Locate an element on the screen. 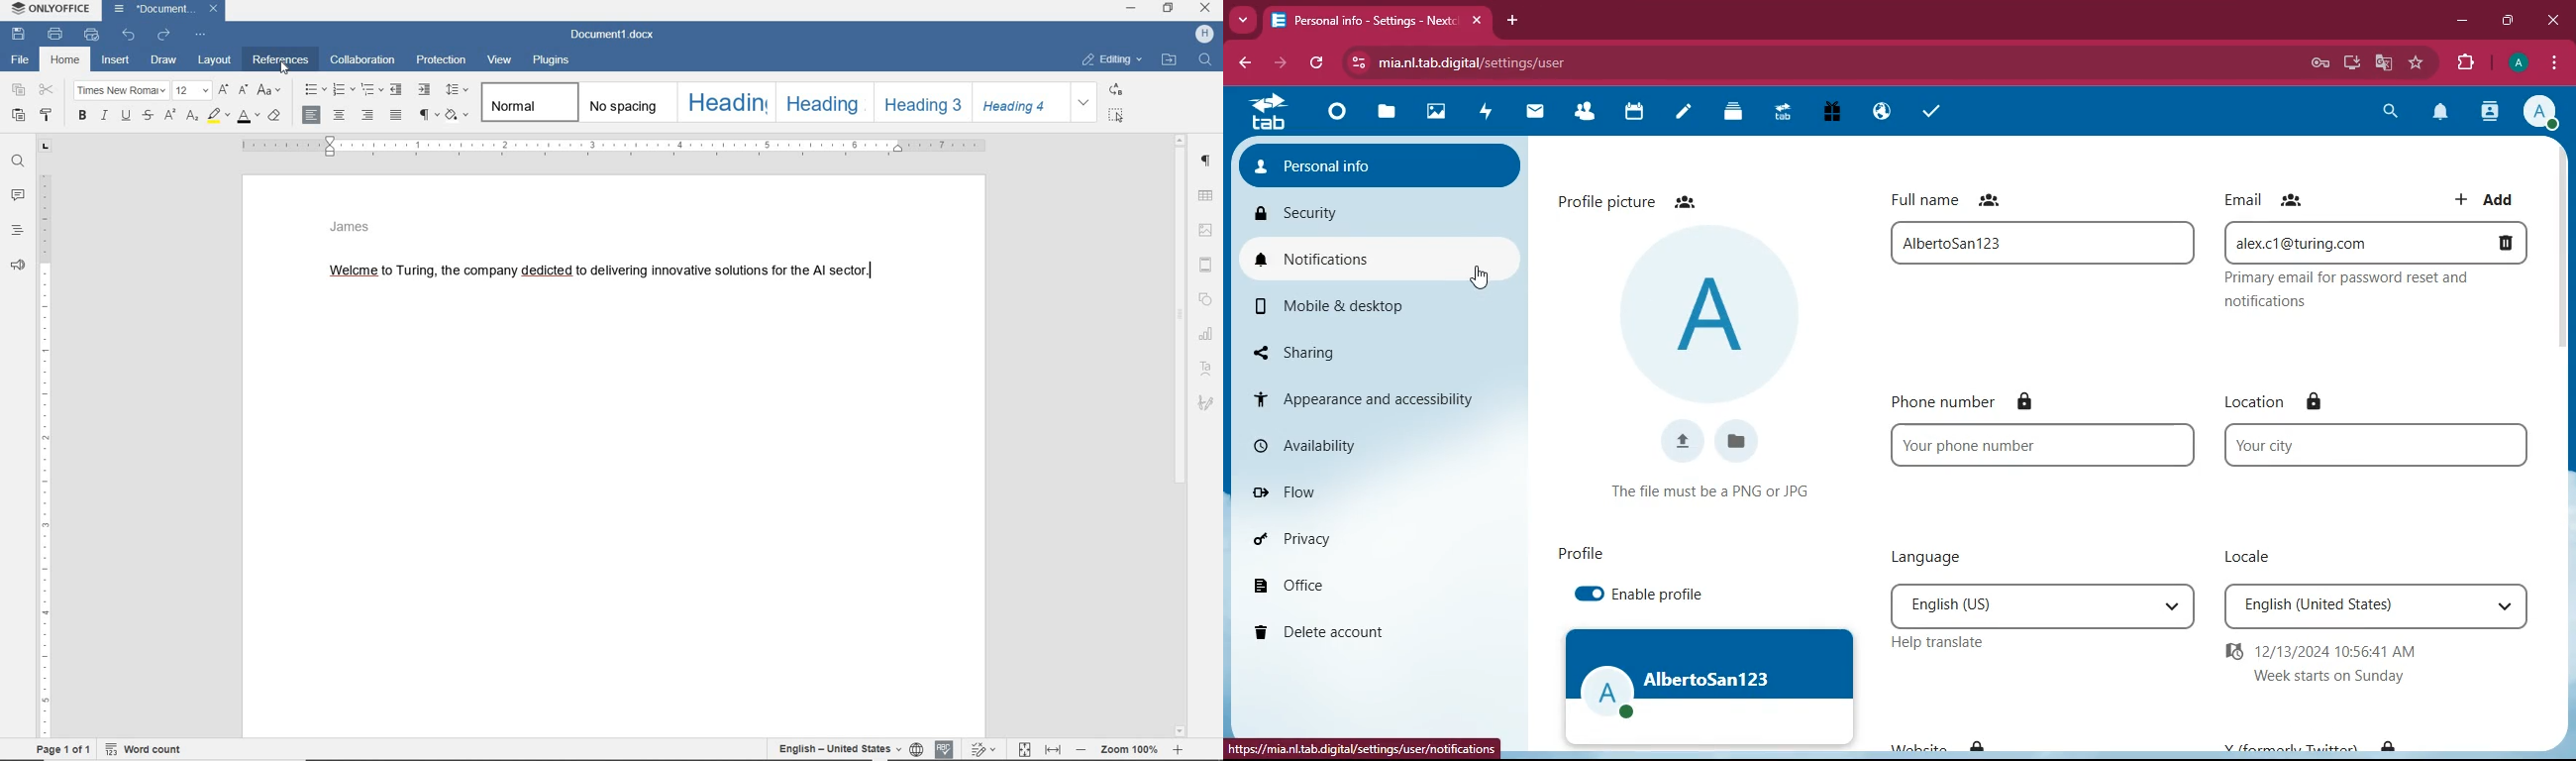  vertical scrollbar is located at coordinates (2564, 313).